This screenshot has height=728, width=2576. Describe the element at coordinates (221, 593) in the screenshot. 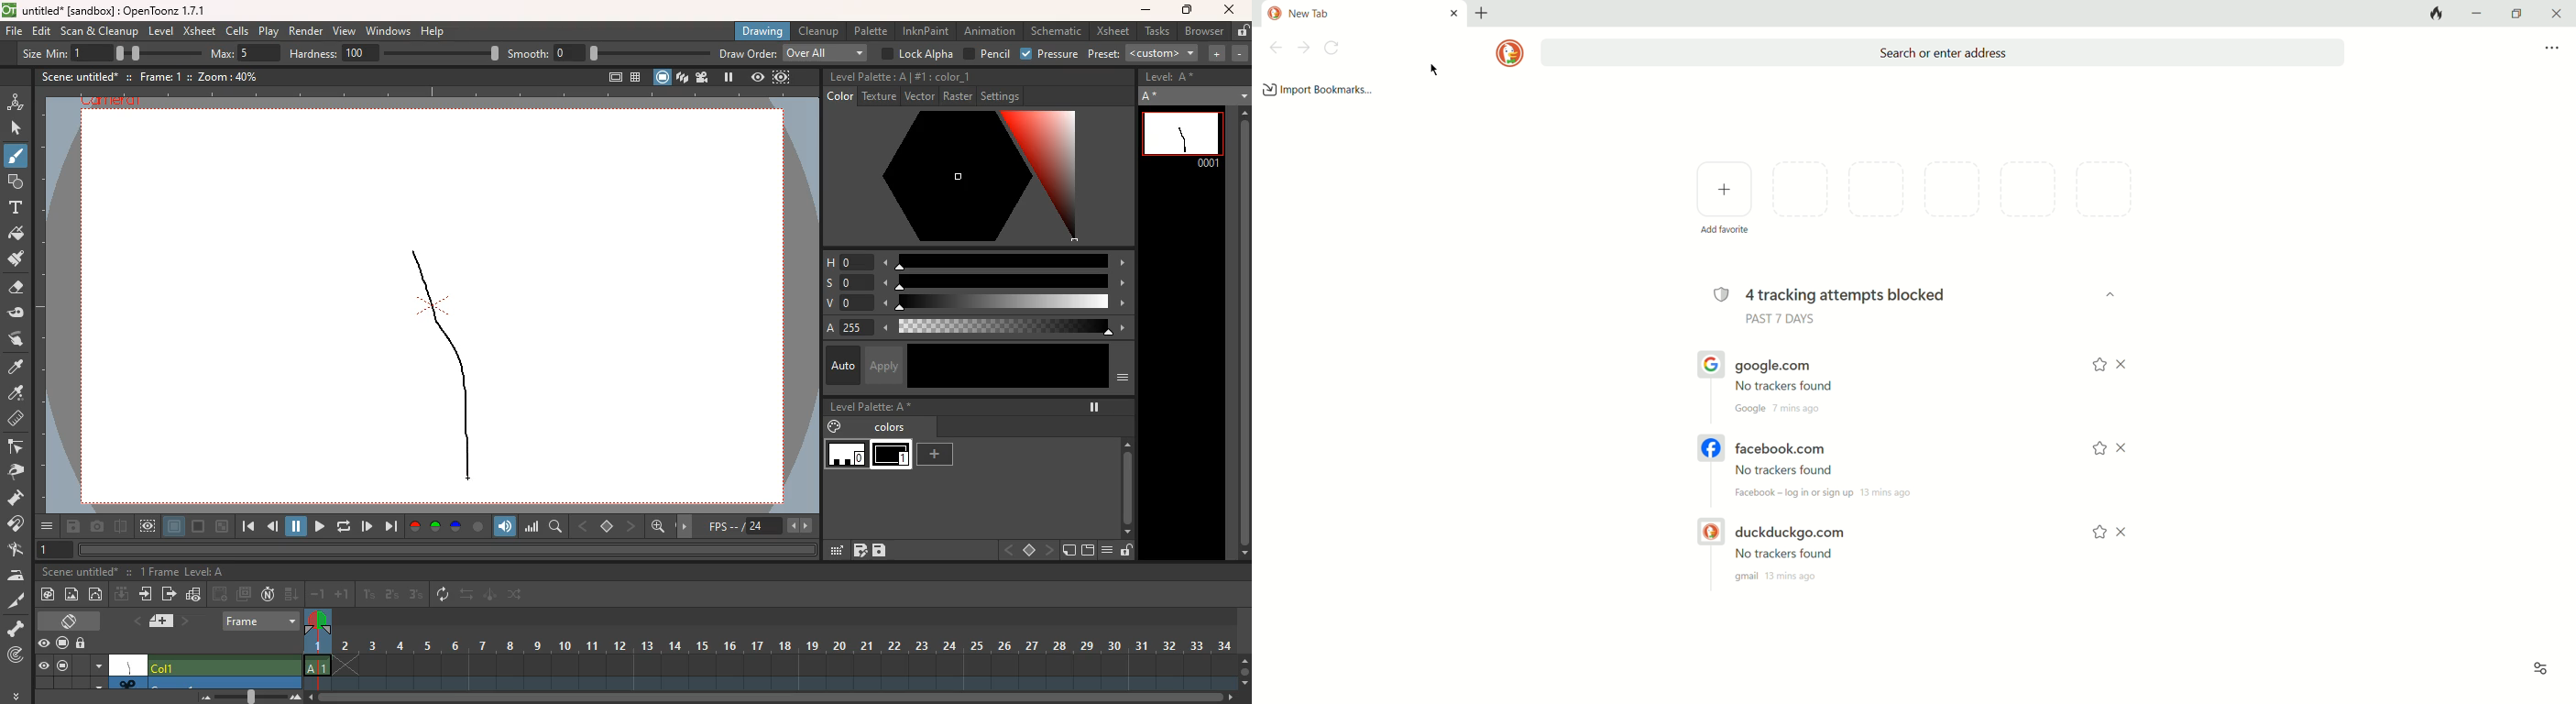

I see `back` at that location.